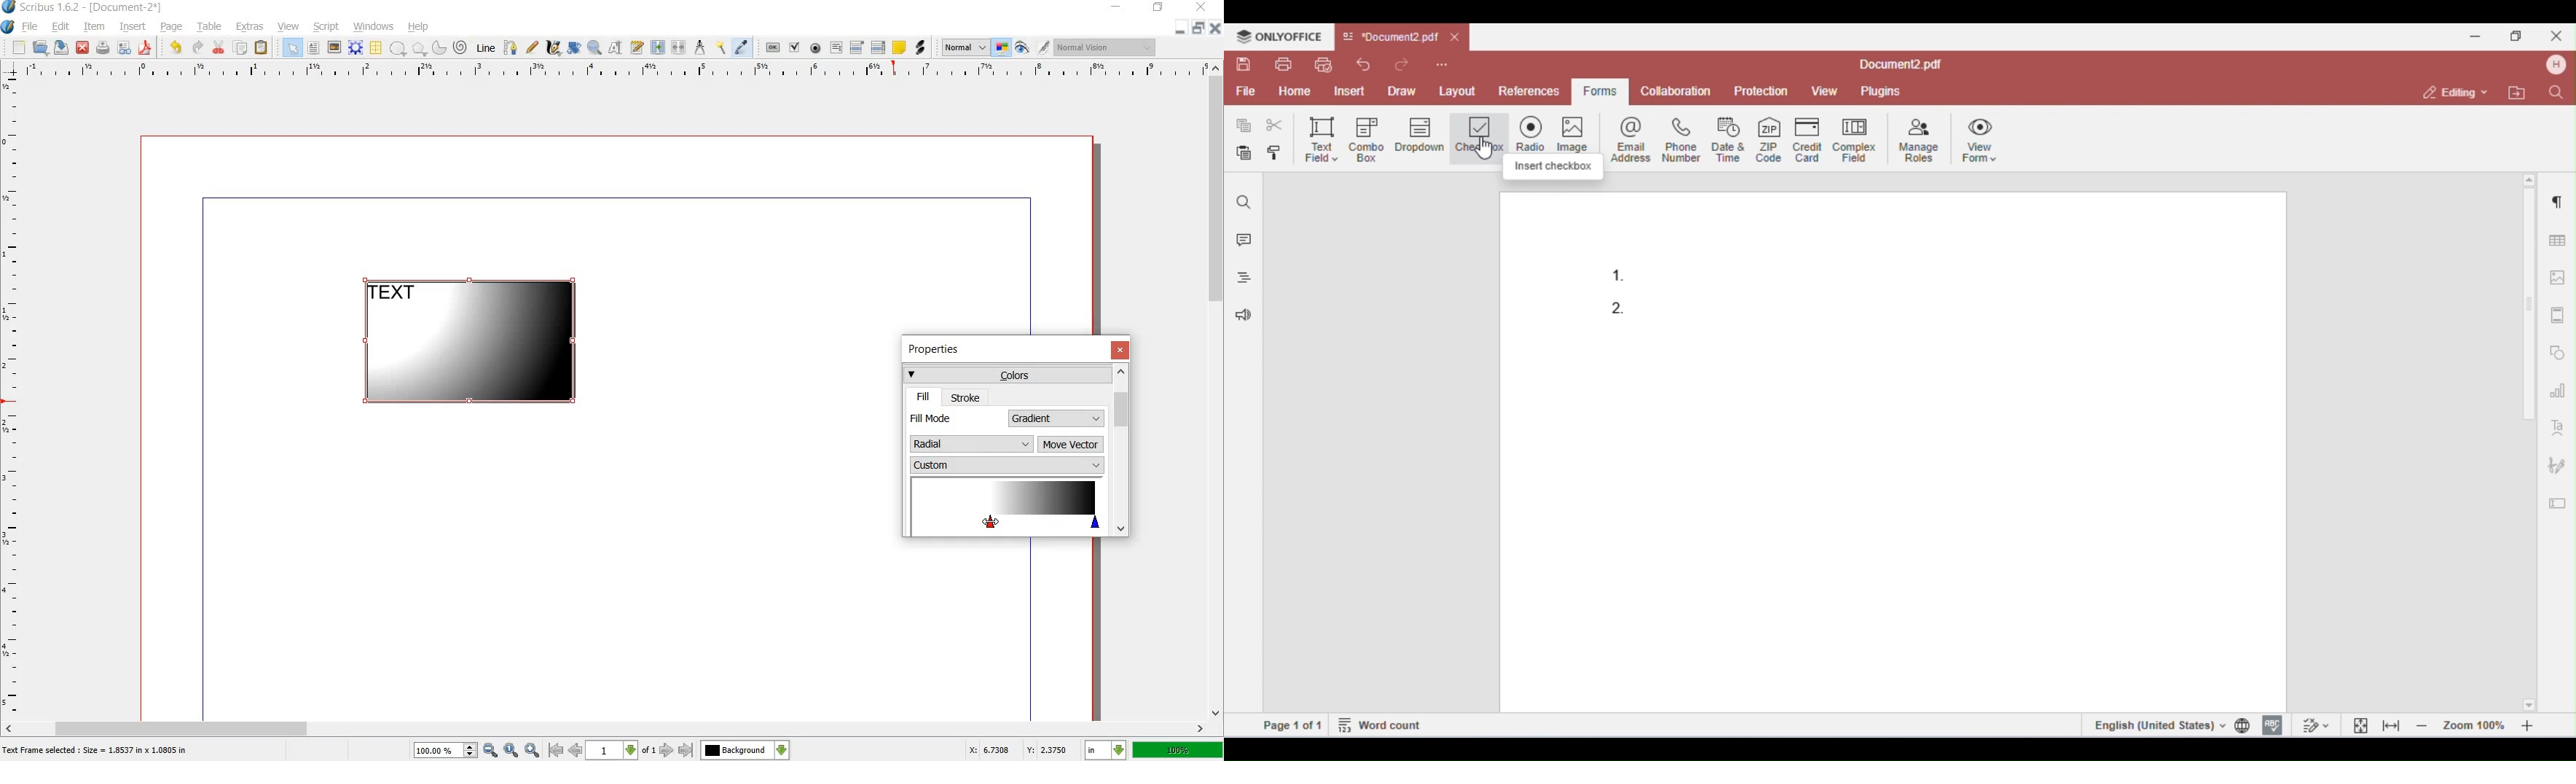 The height and width of the screenshot is (784, 2576). What do you see at coordinates (241, 48) in the screenshot?
I see `copy` at bounding box center [241, 48].